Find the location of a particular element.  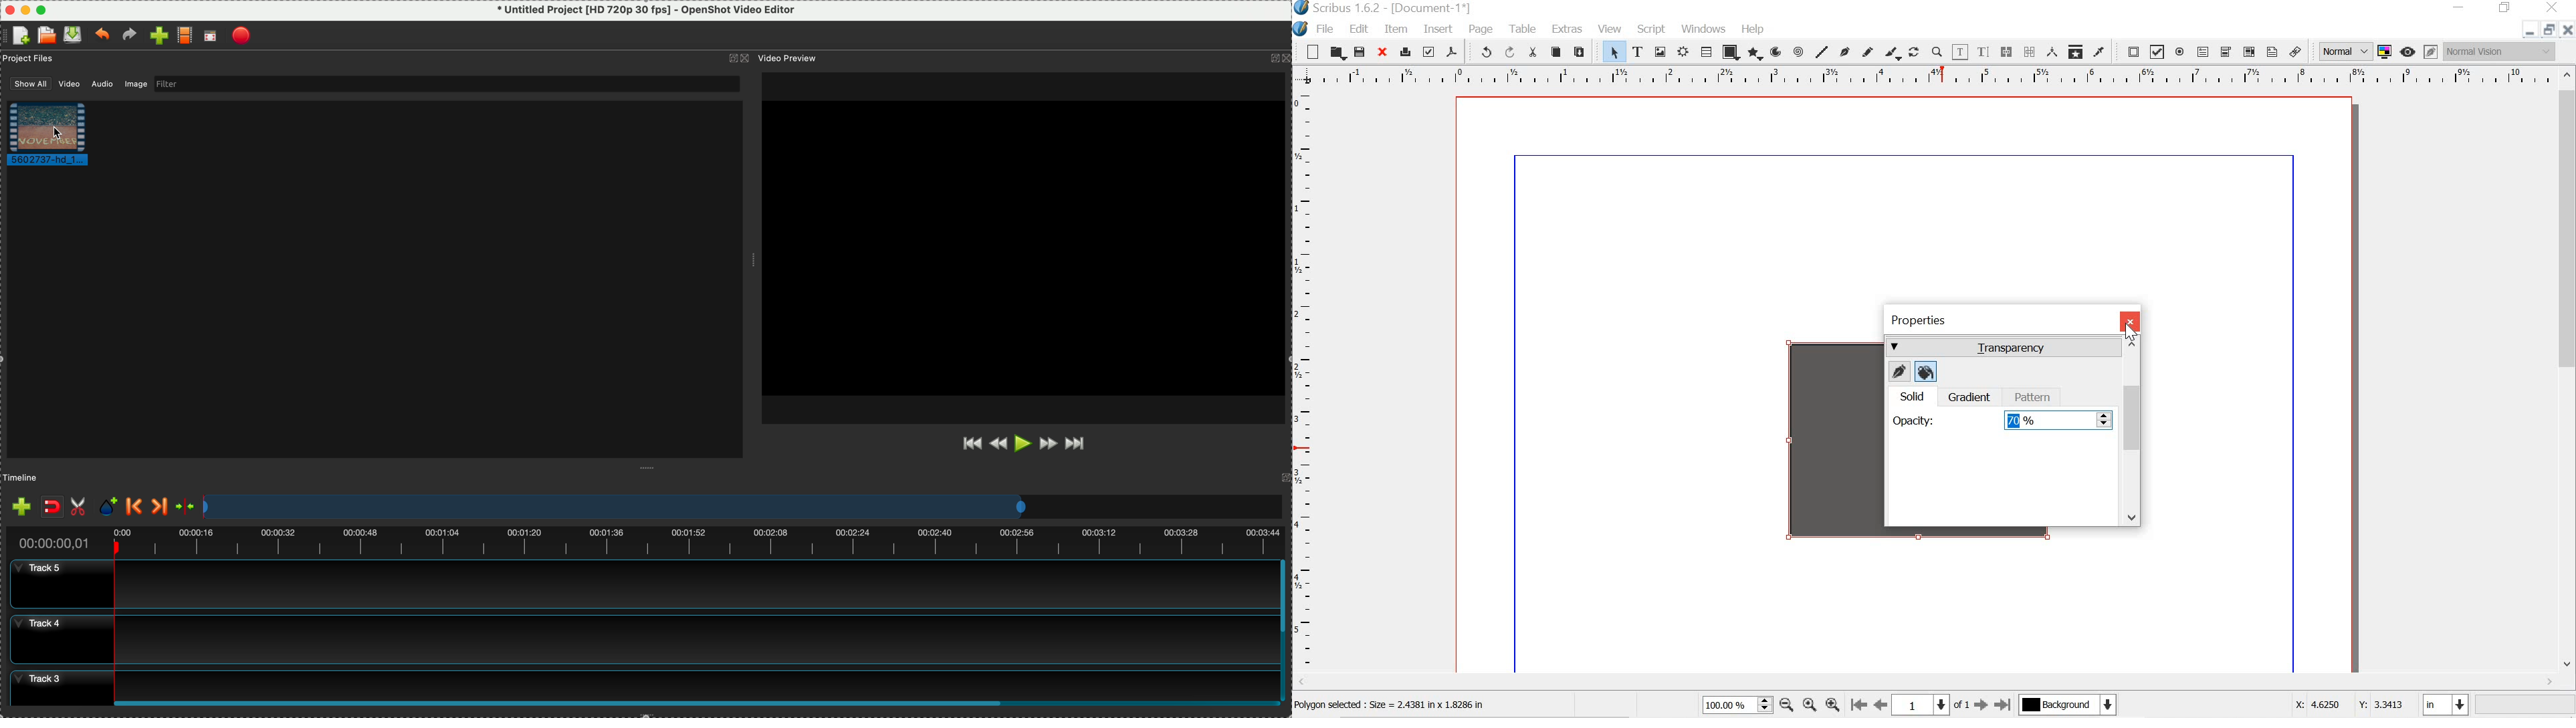

line color properties is located at coordinates (1900, 372).